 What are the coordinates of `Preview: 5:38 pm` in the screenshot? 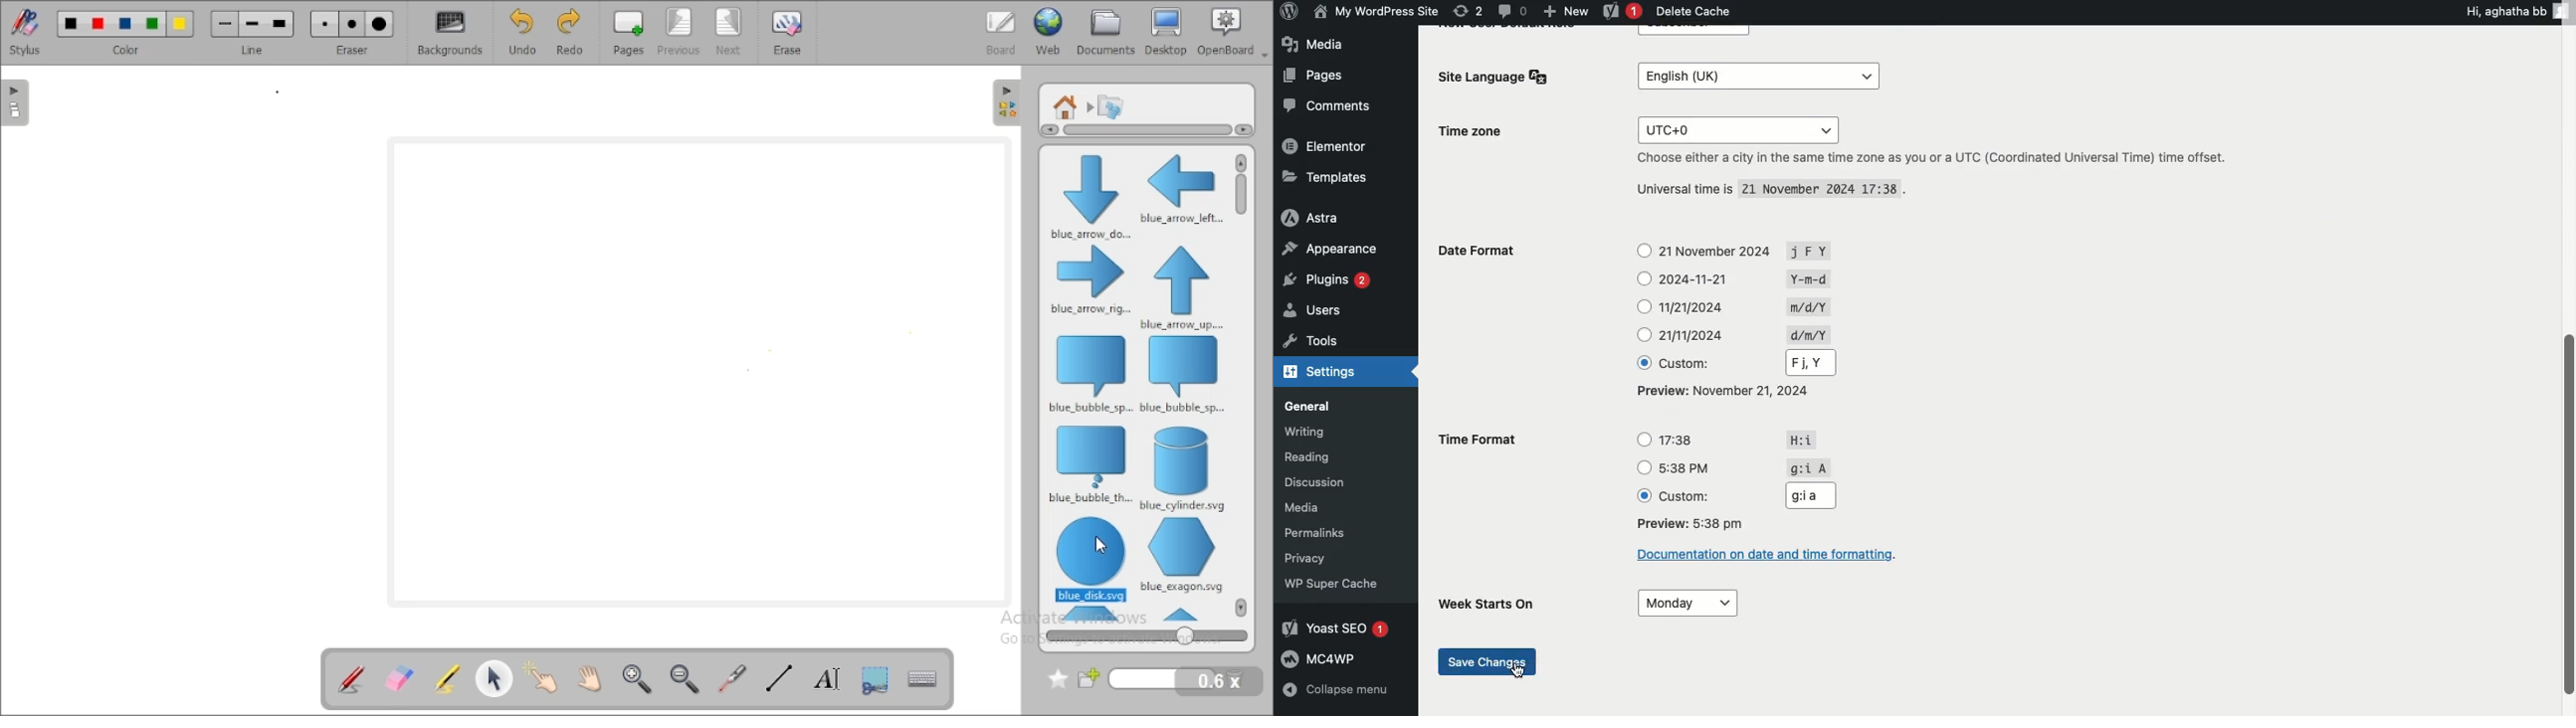 It's located at (1698, 523).